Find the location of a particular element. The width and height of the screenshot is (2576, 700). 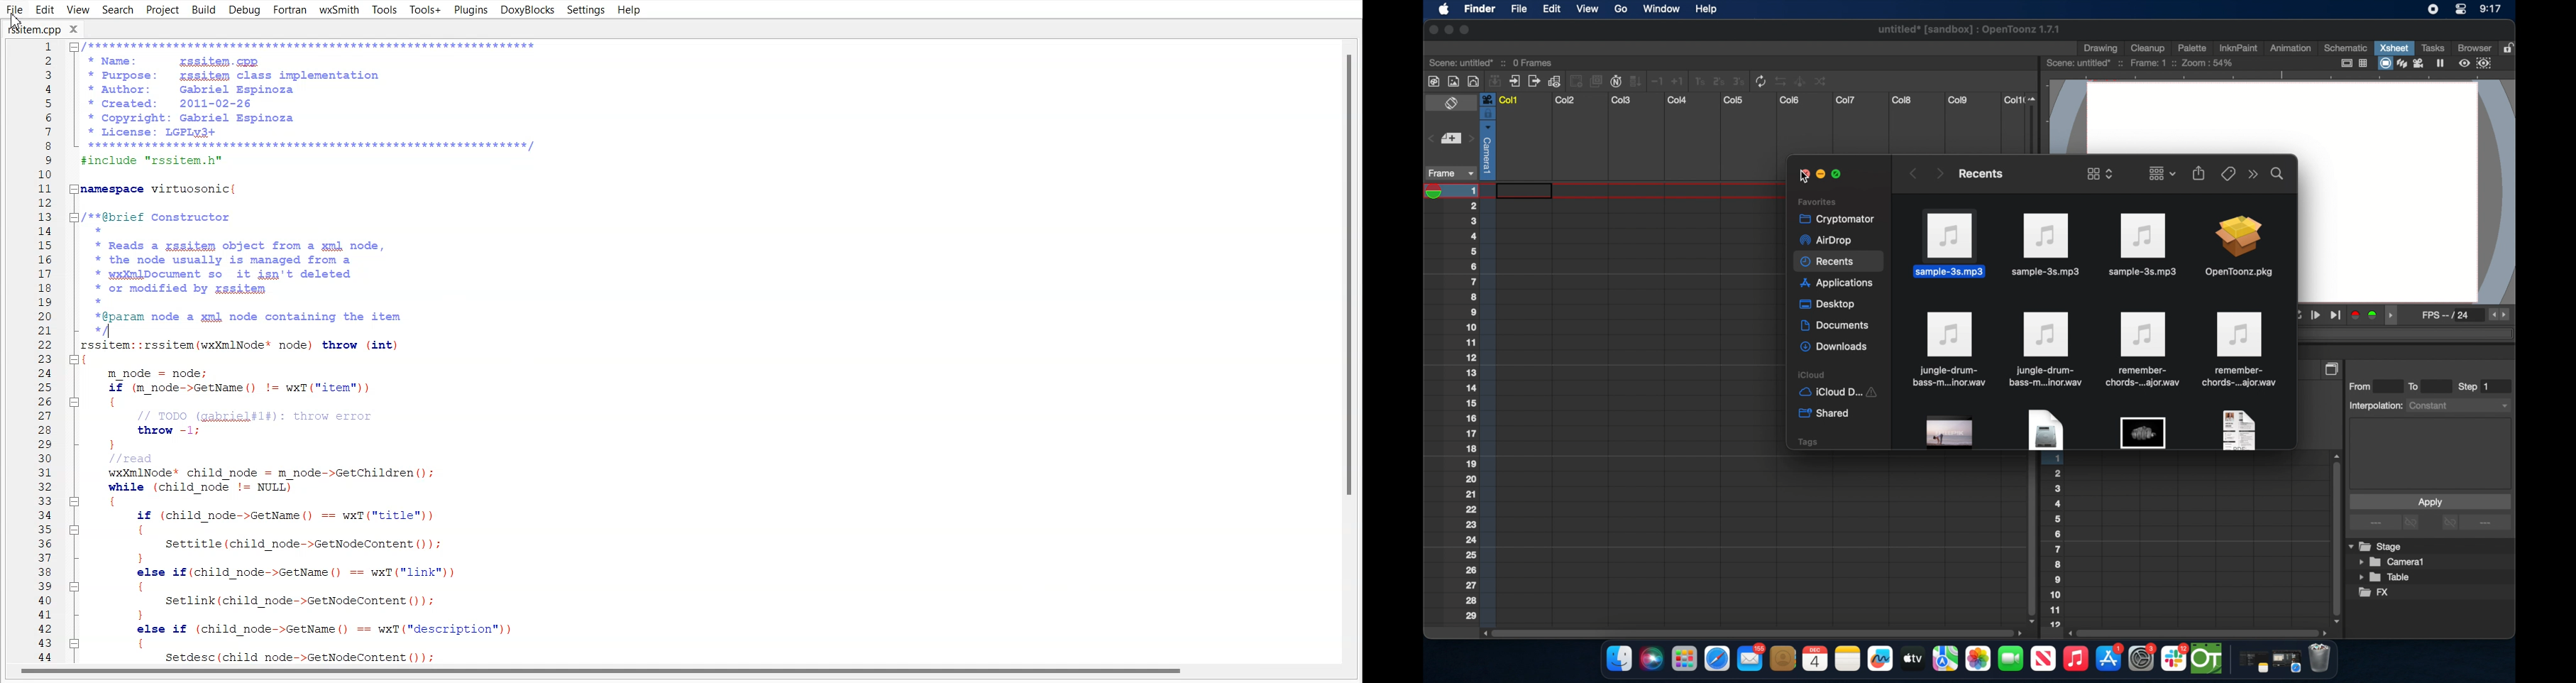

set is located at coordinates (1450, 139).